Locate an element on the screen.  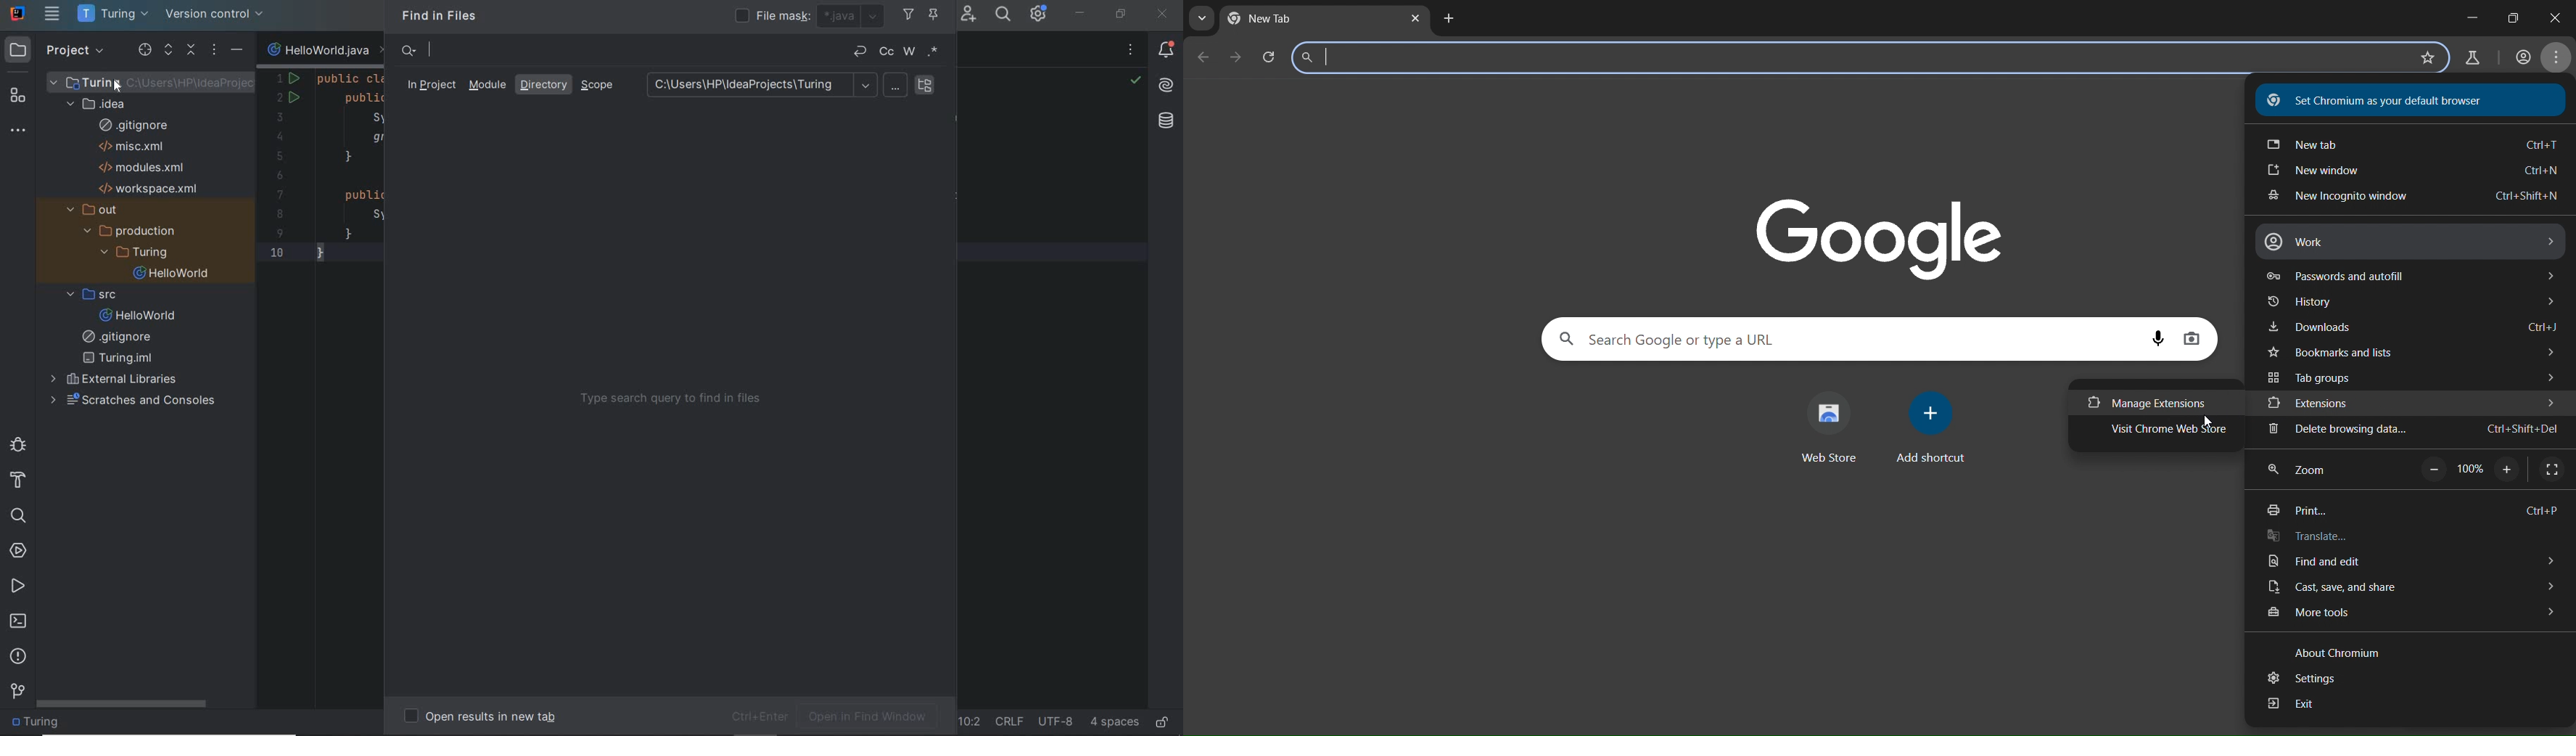
RESTORE DOWN is located at coordinates (1122, 13).